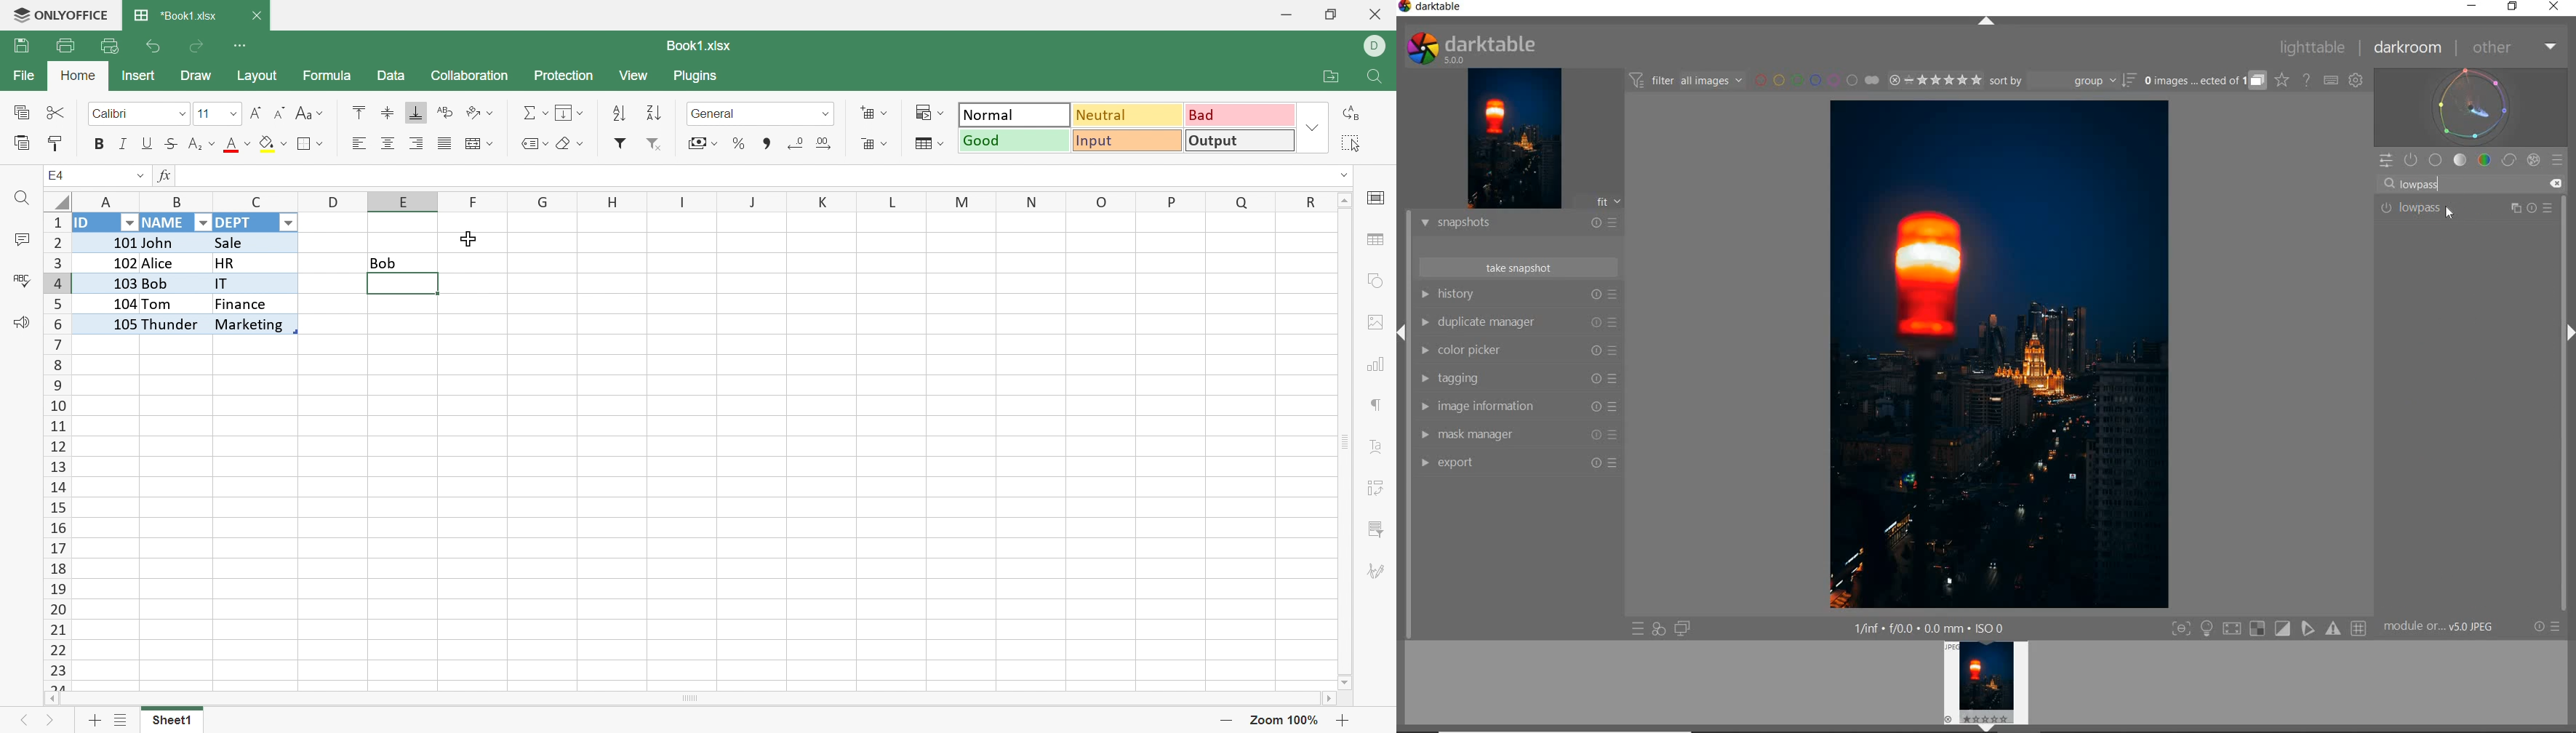 The width and height of the screenshot is (2576, 756). I want to click on Reset, so click(1594, 352).